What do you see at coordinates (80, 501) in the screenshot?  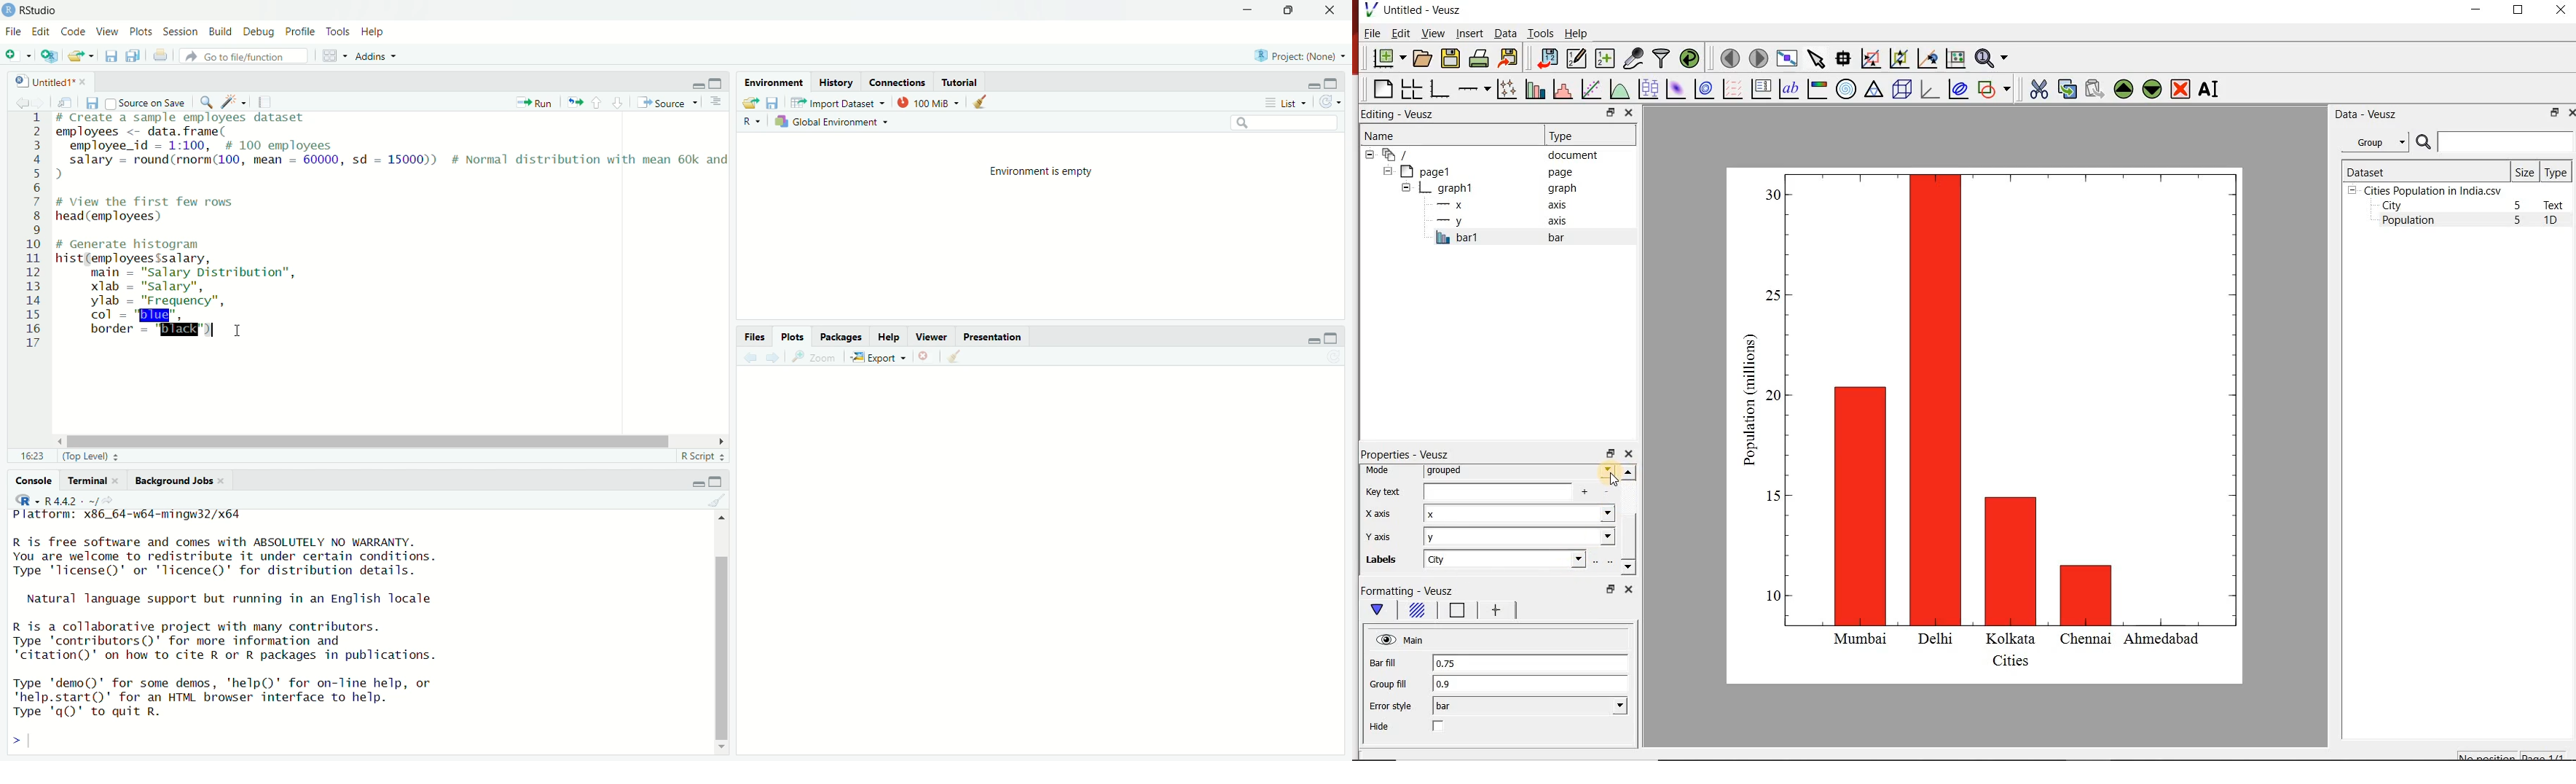 I see `R 4.4.2 - ~/` at bounding box center [80, 501].